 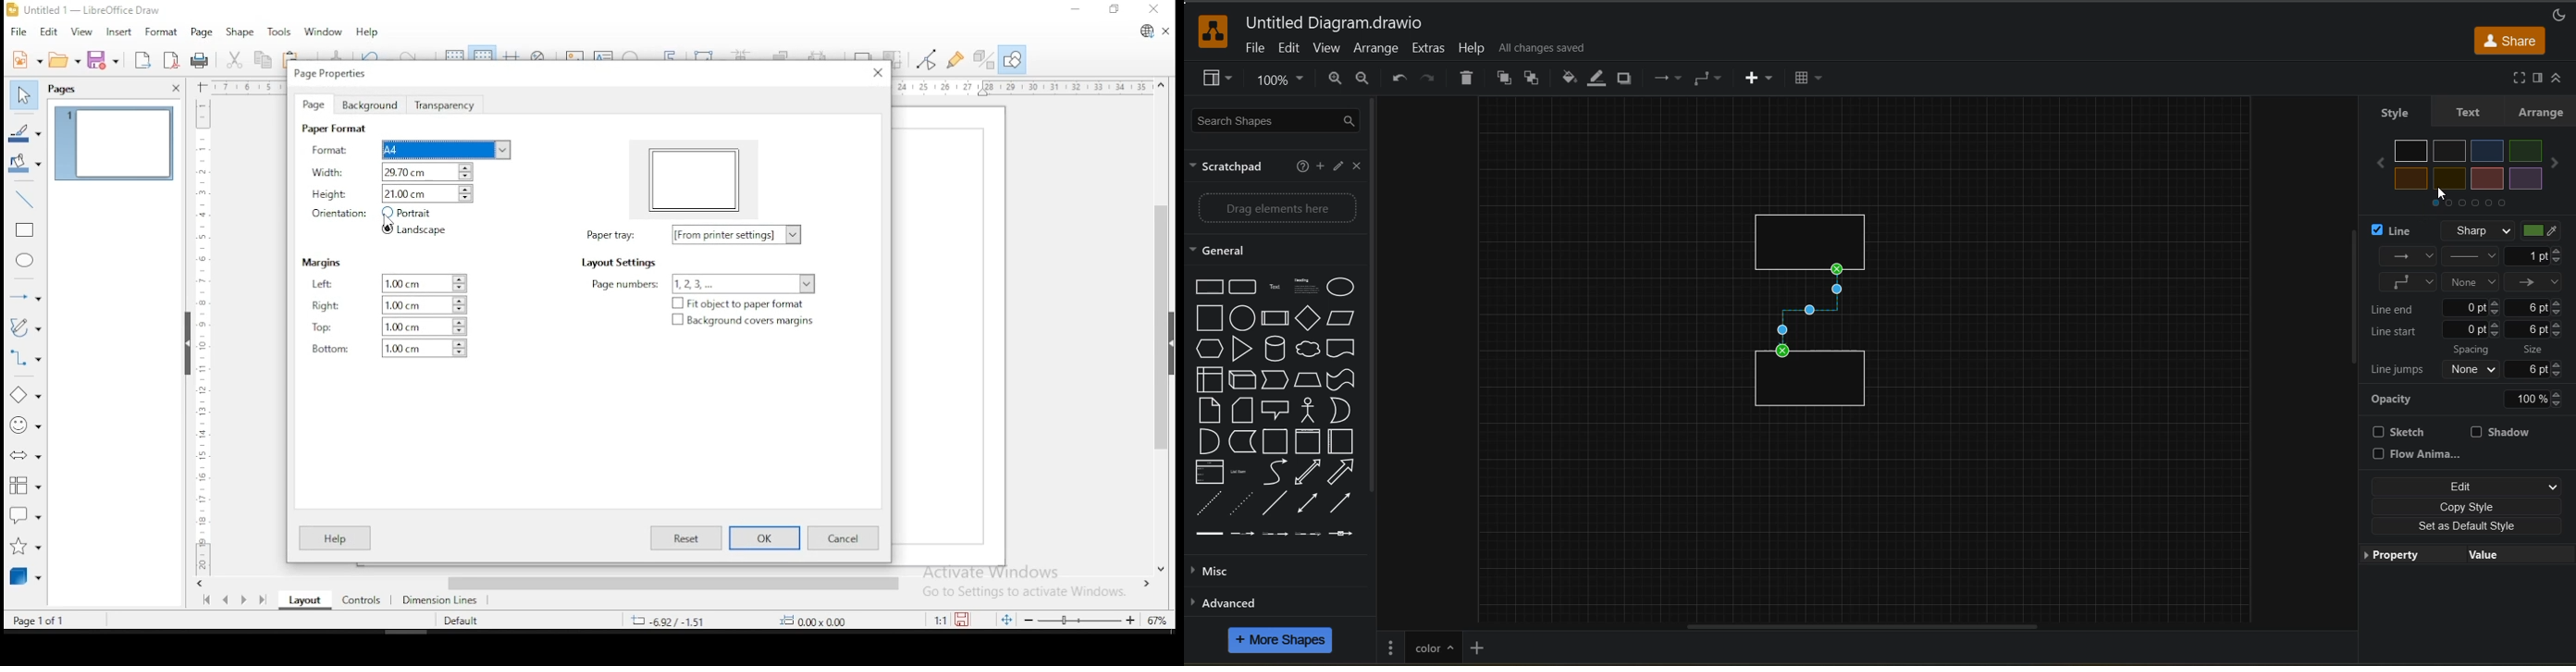 I want to click on clone formatting, so click(x=337, y=54).